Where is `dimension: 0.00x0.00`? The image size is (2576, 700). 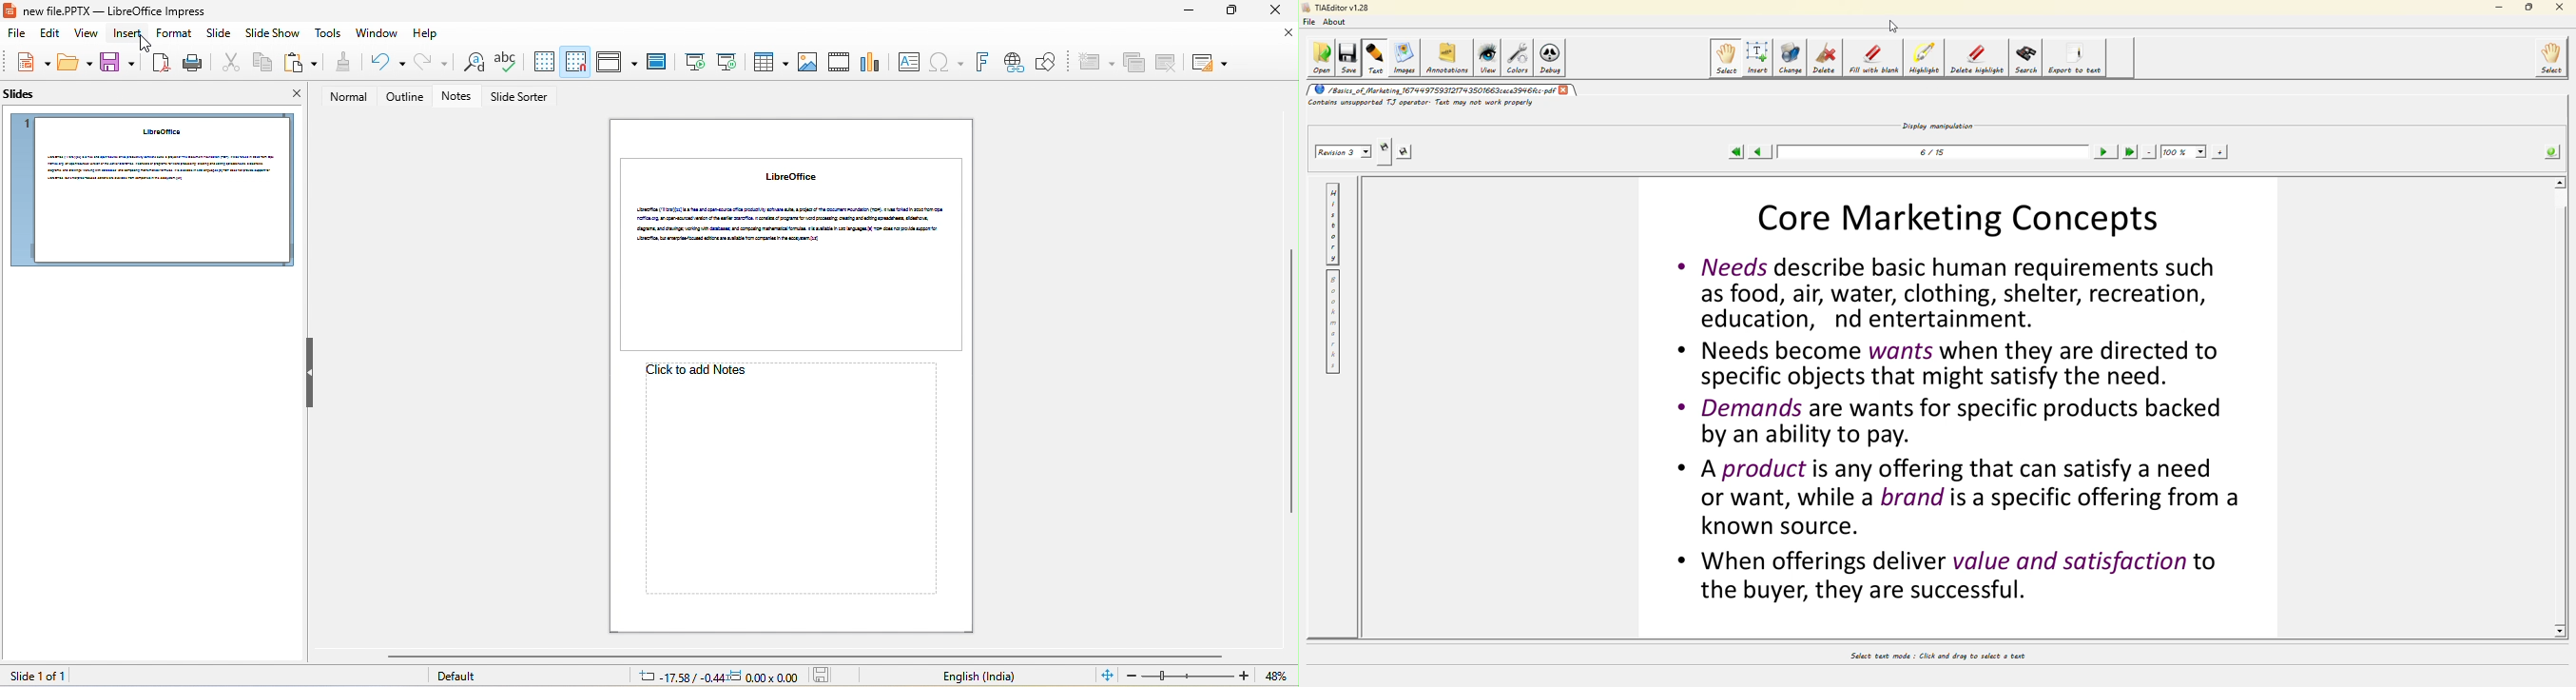
dimension: 0.00x0.00 is located at coordinates (764, 677).